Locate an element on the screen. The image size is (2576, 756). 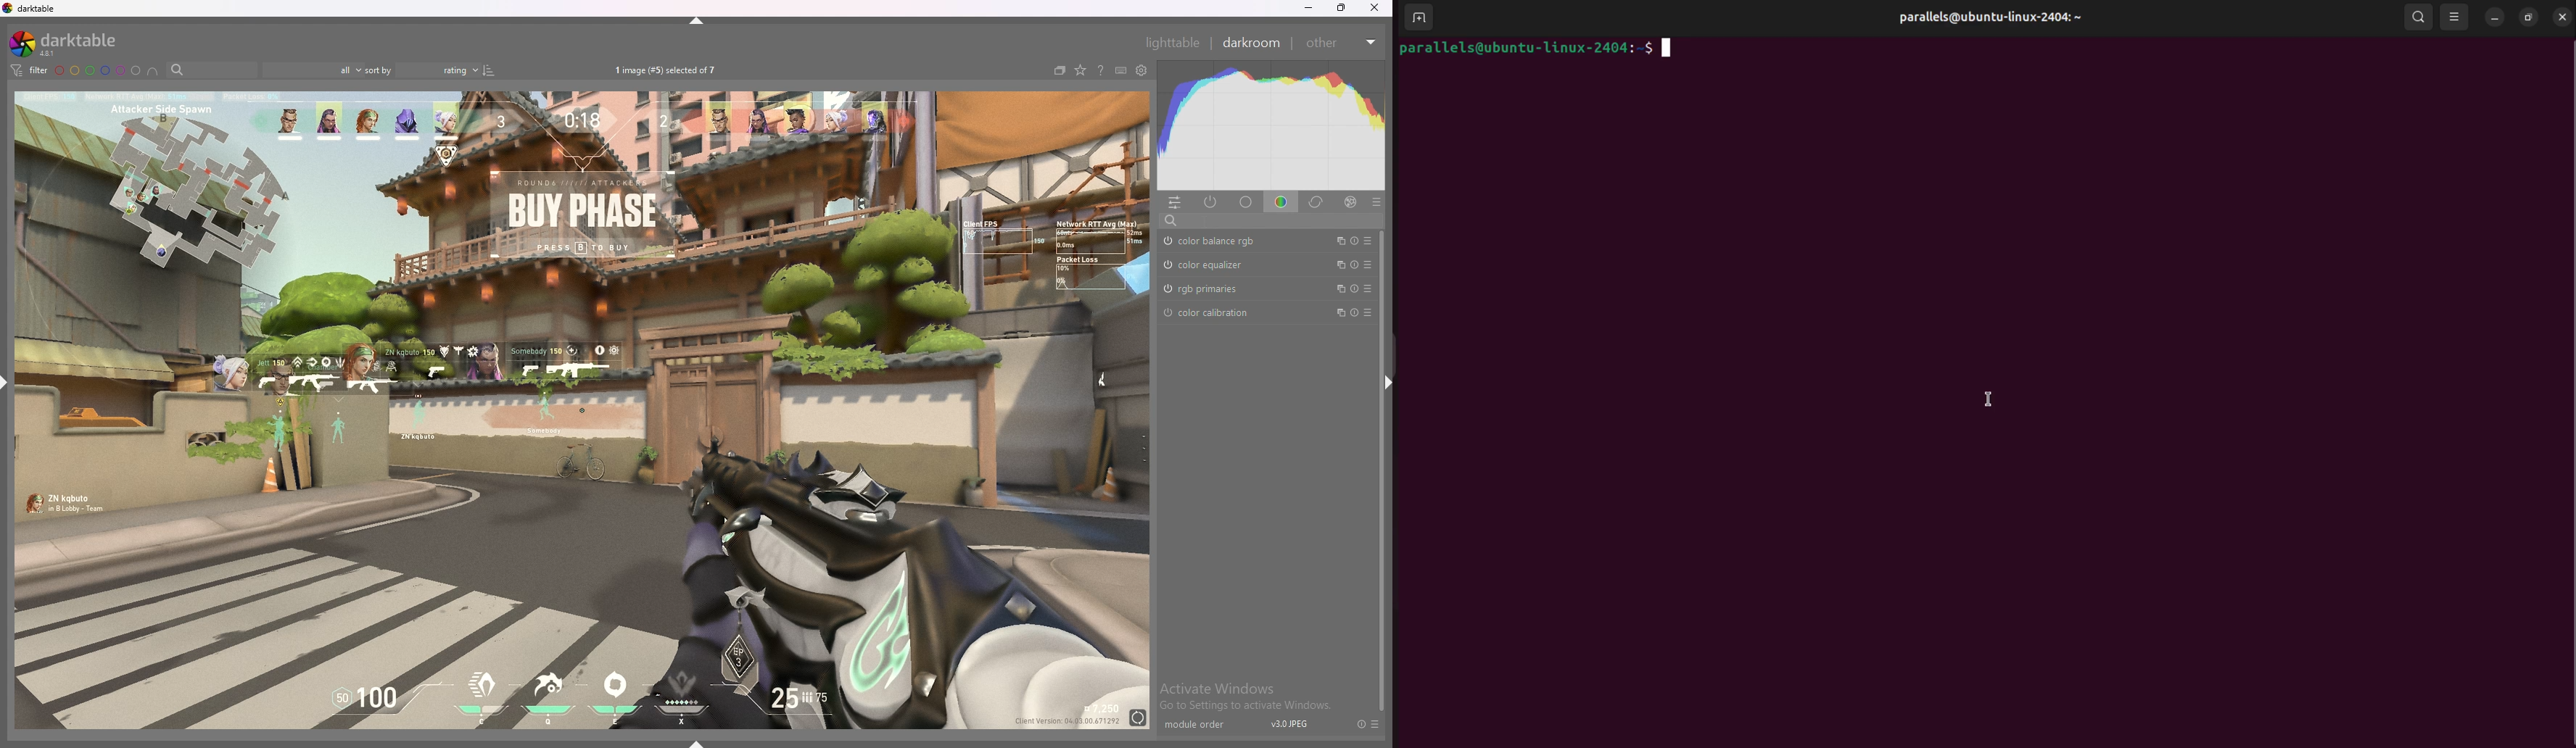
module order is located at coordinates (1202, 725).